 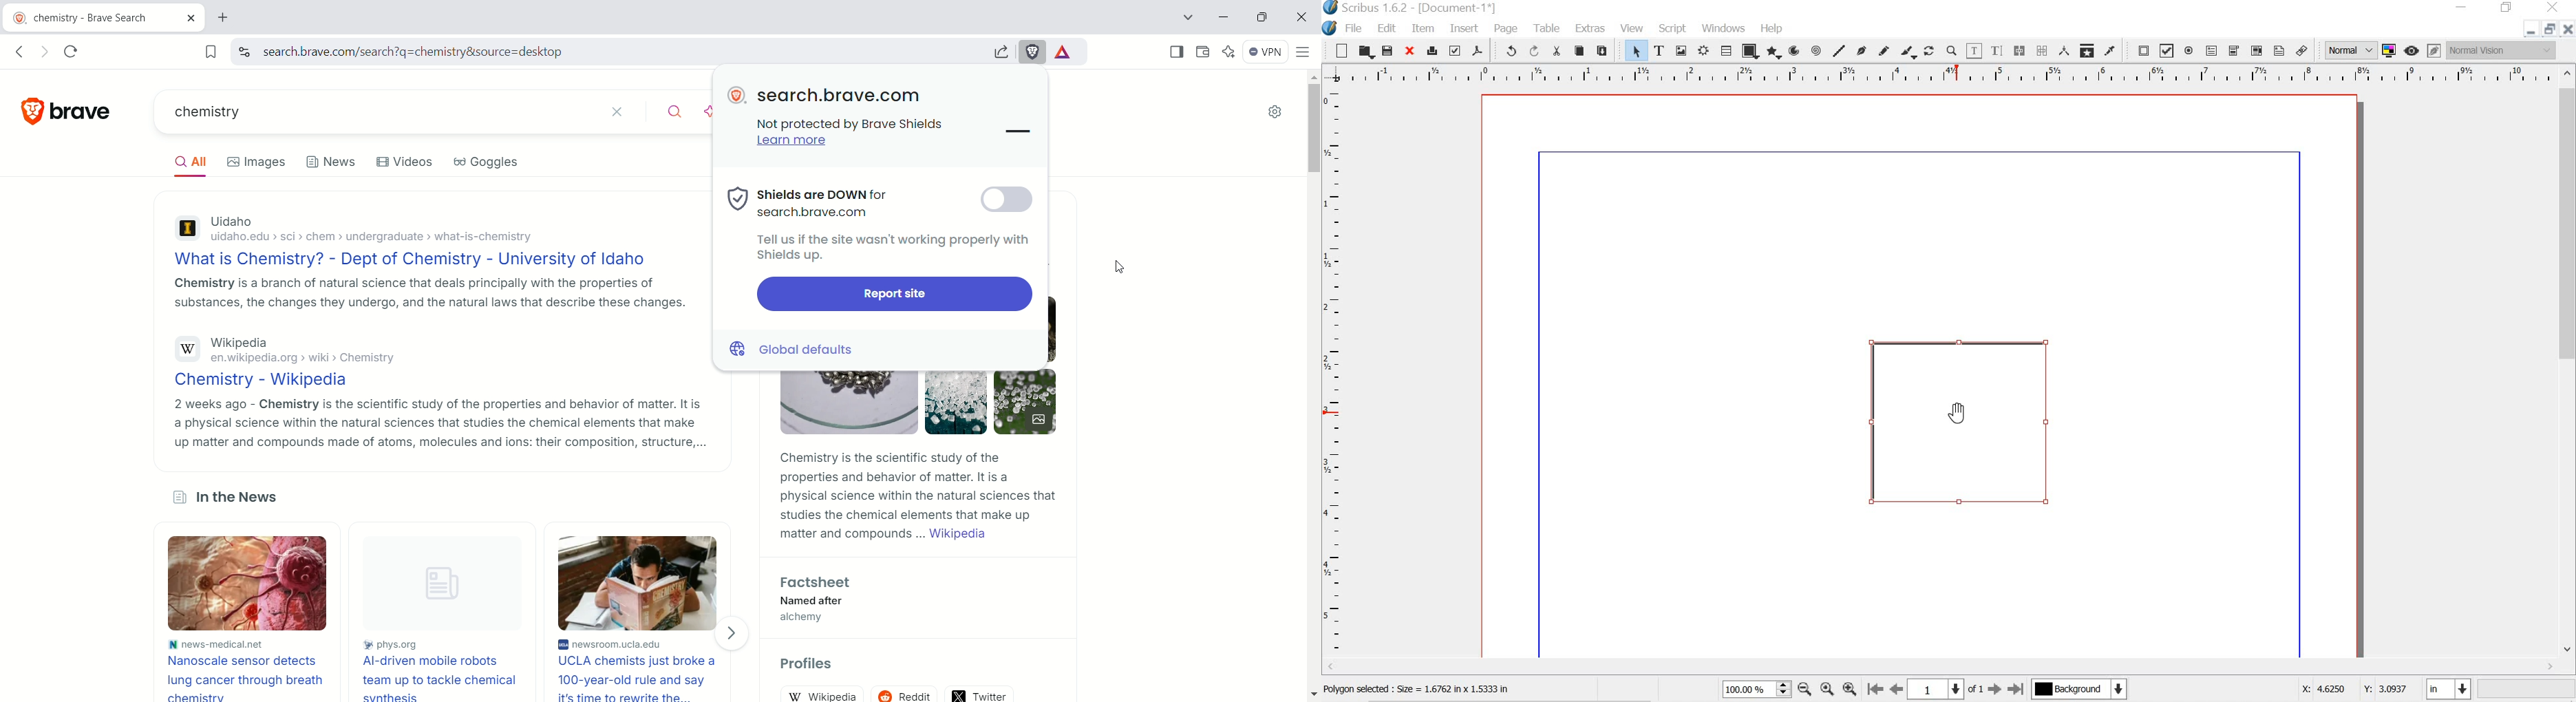 I want to click on click to go forward, hold to see history, so click(x=43, y=51).